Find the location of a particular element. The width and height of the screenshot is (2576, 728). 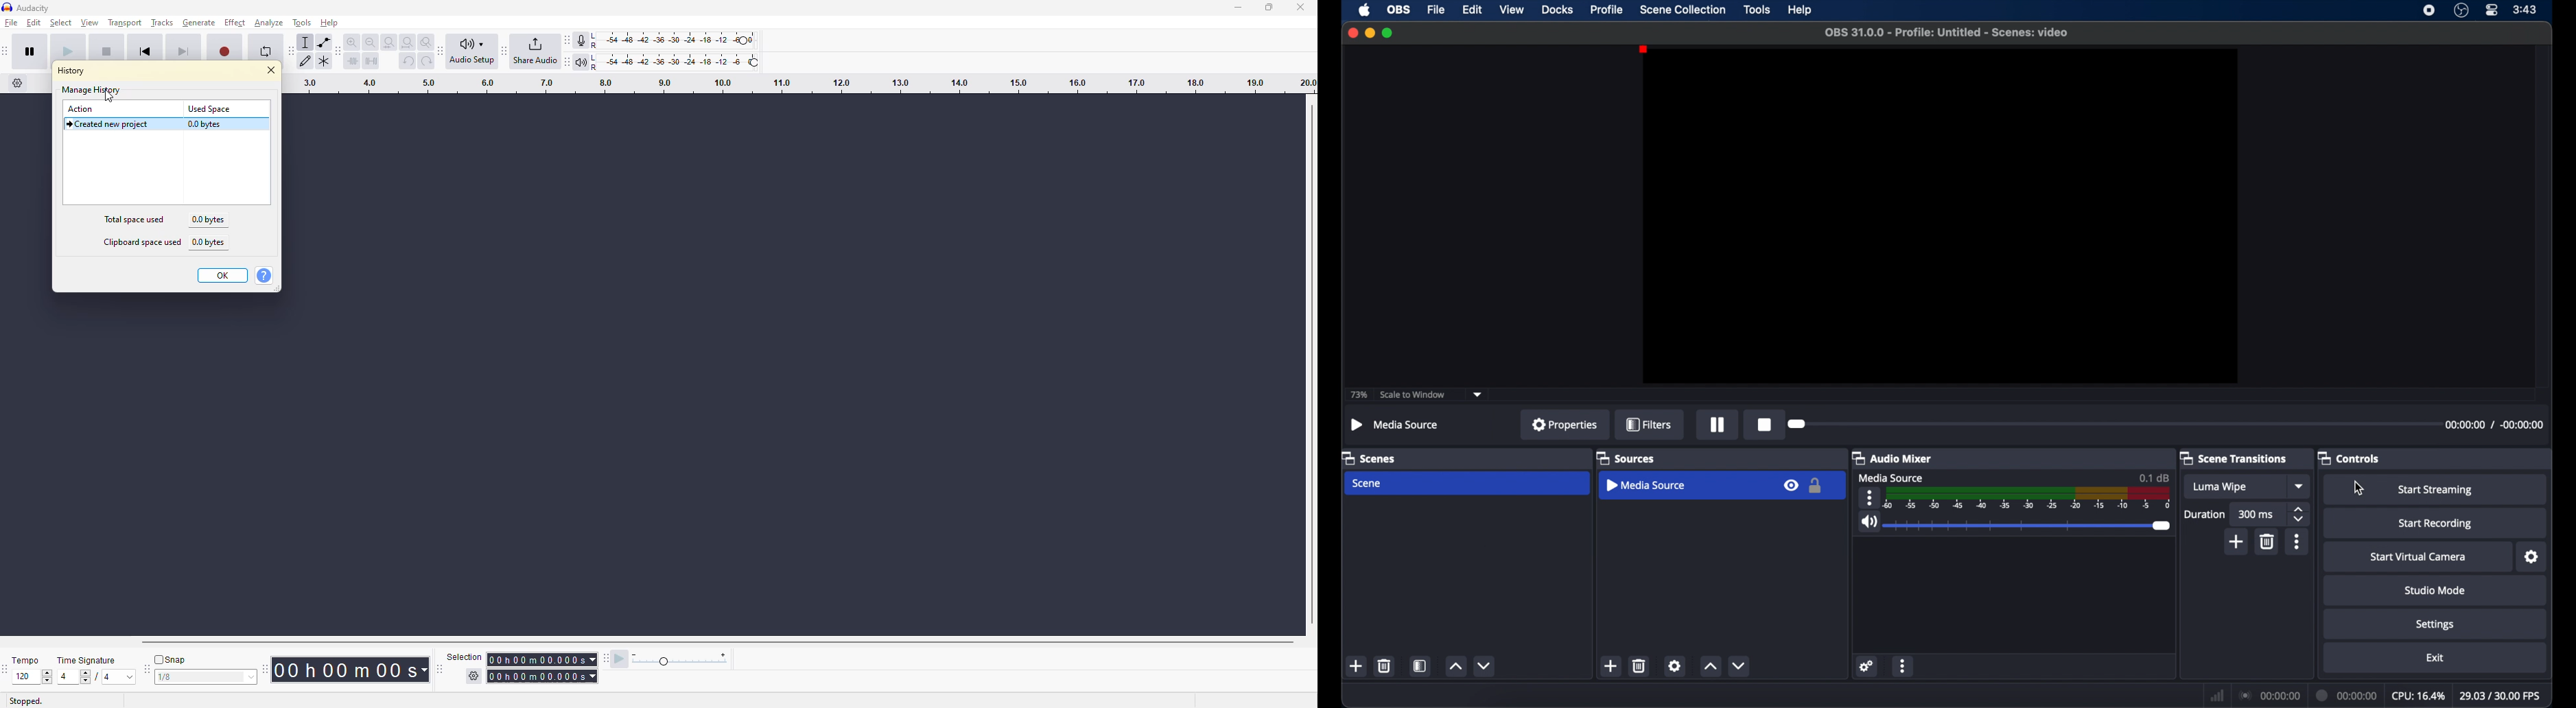

close is located at coordinates (1353, 33).